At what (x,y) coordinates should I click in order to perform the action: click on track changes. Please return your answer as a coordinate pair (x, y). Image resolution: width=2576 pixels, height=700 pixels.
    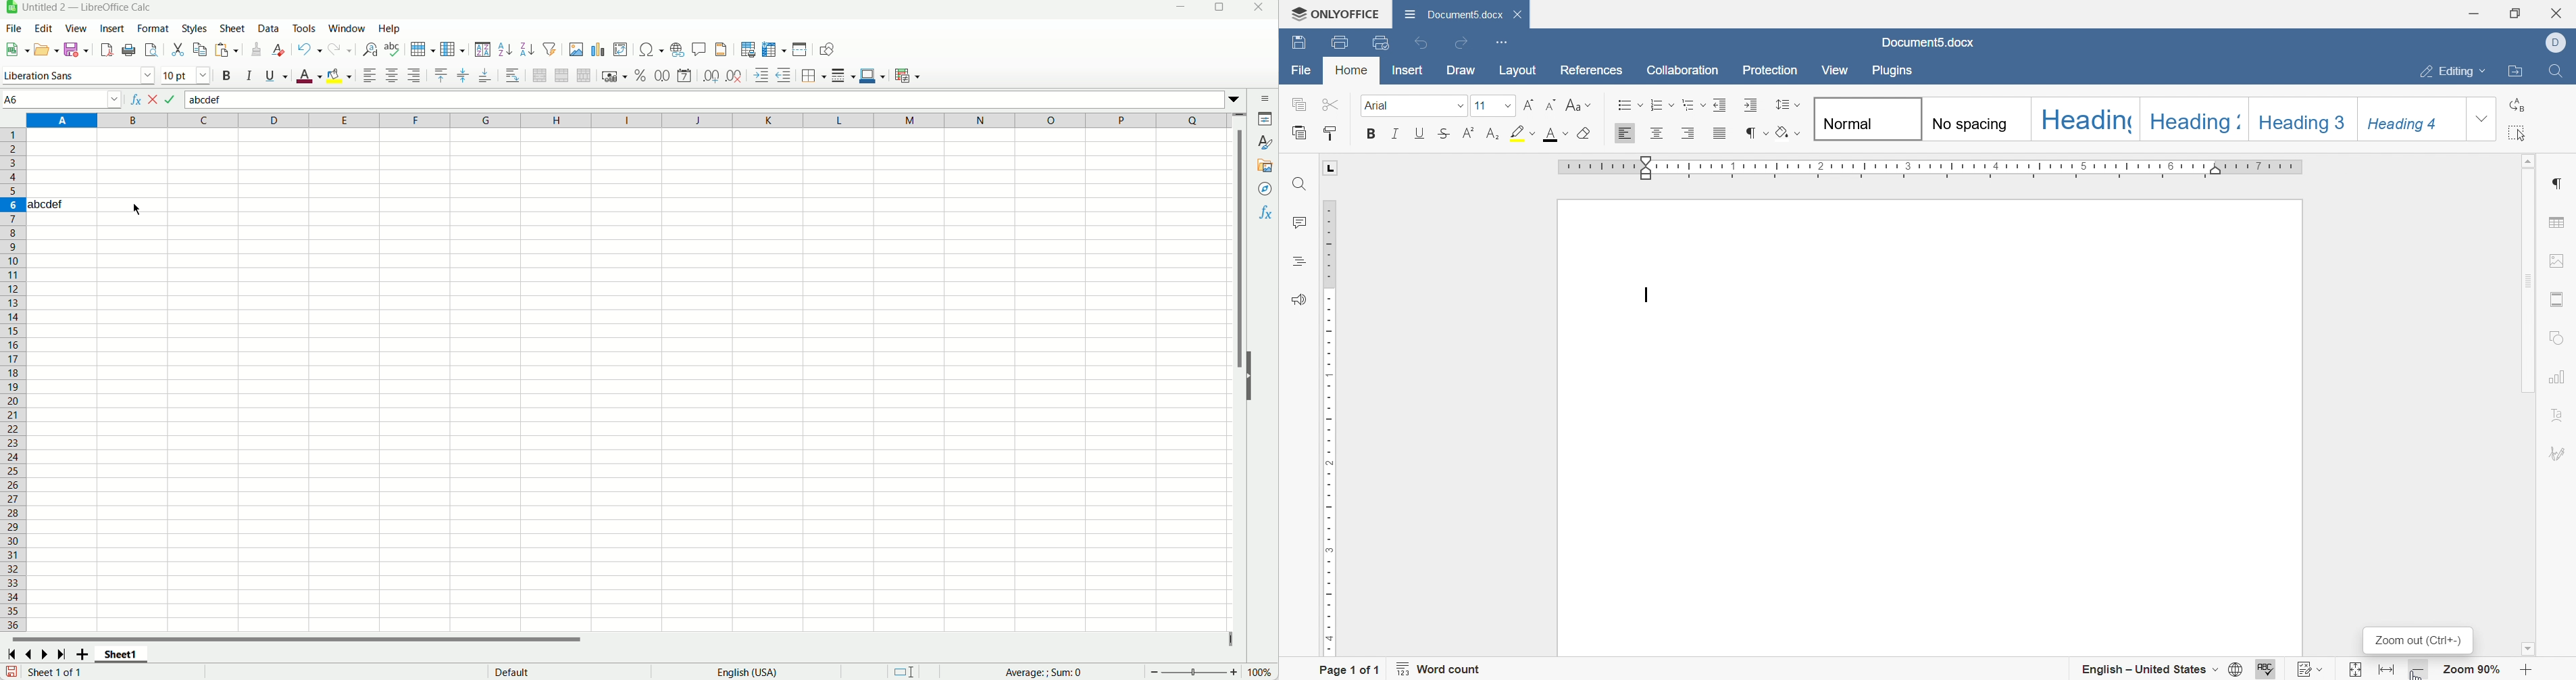
    Looking at the image, I should click on (2311, 669).